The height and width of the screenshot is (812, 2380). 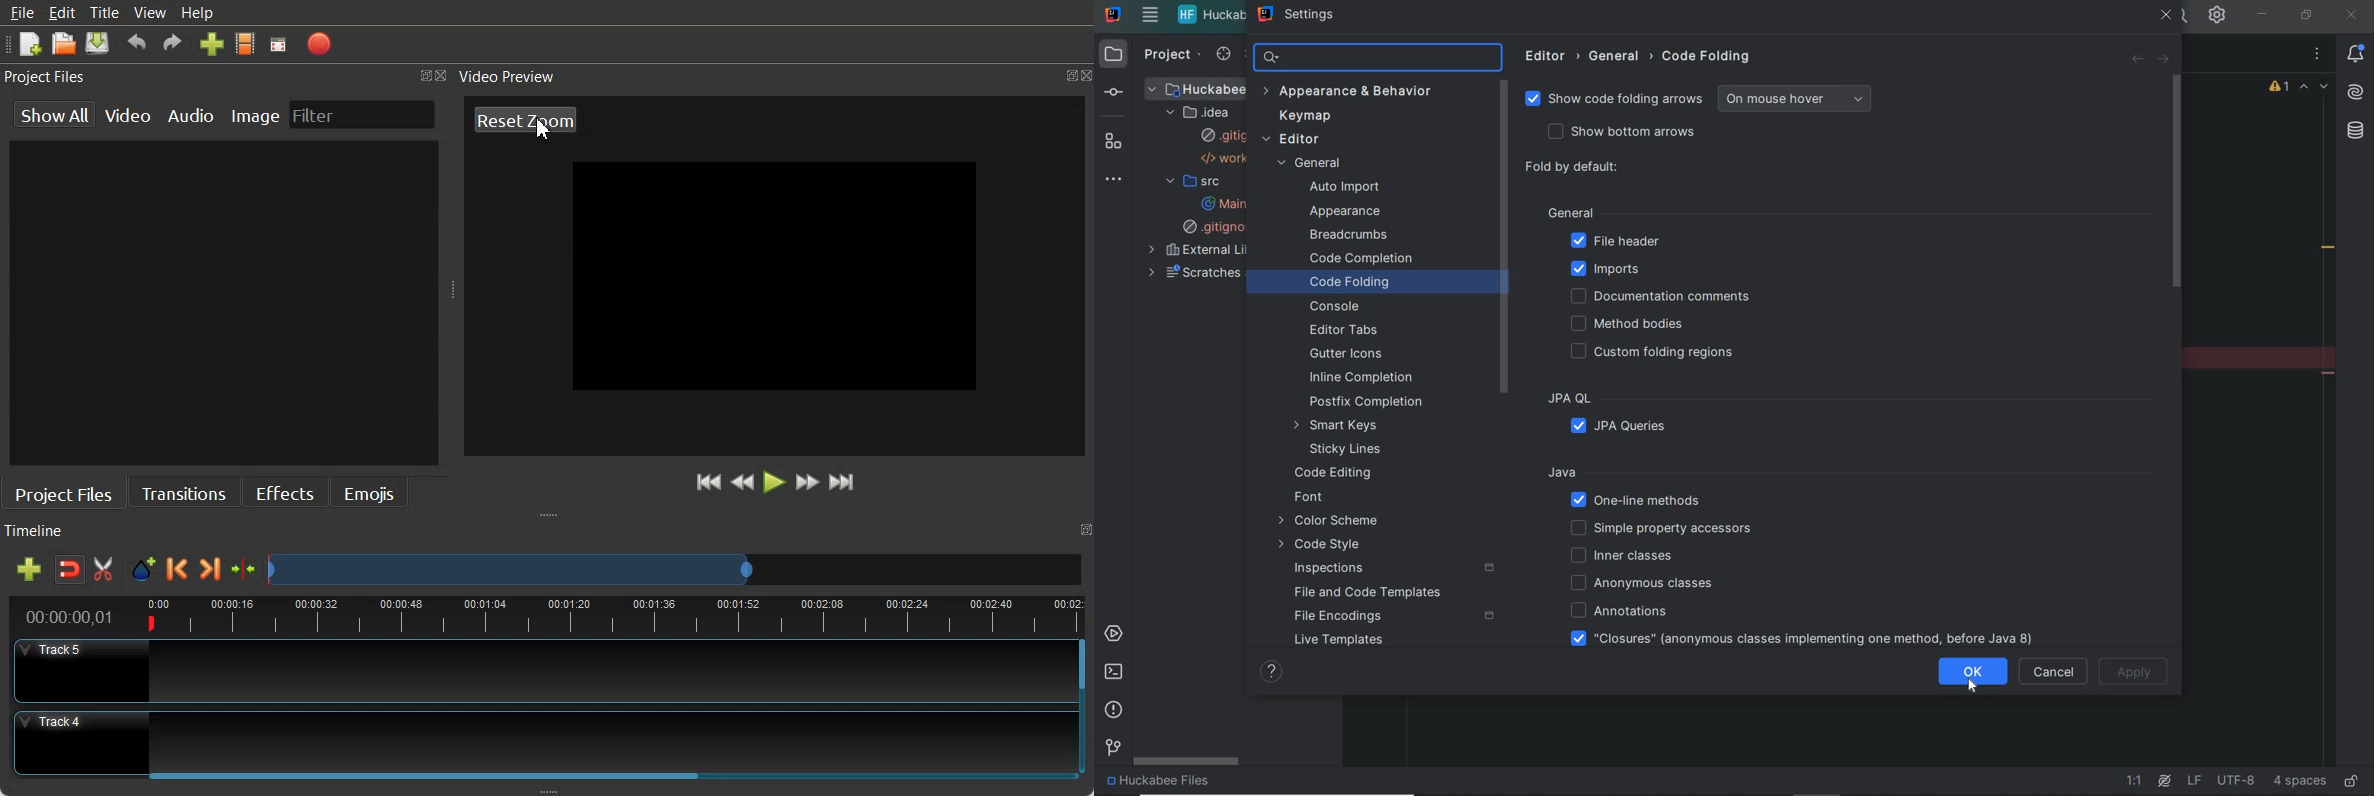 What do you see at coordinates (543, 135) in the screenshot?
I see `cursor` at bounding box center [543, 135].